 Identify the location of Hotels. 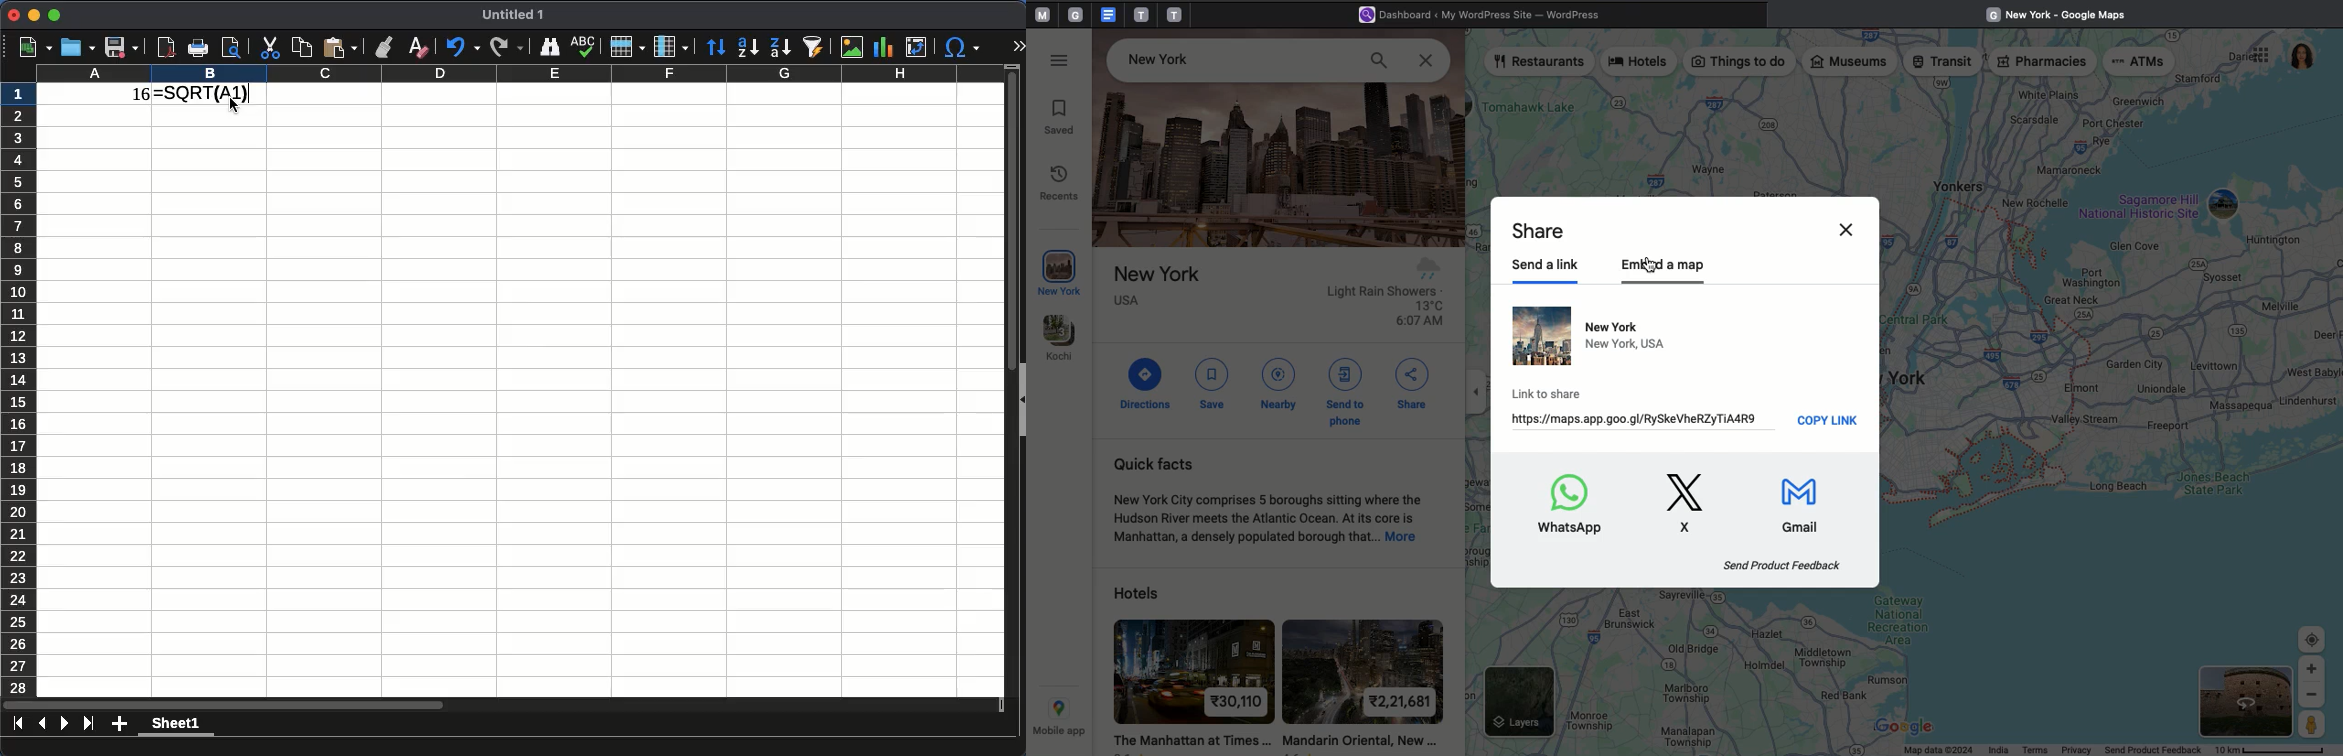
(1642, 64).